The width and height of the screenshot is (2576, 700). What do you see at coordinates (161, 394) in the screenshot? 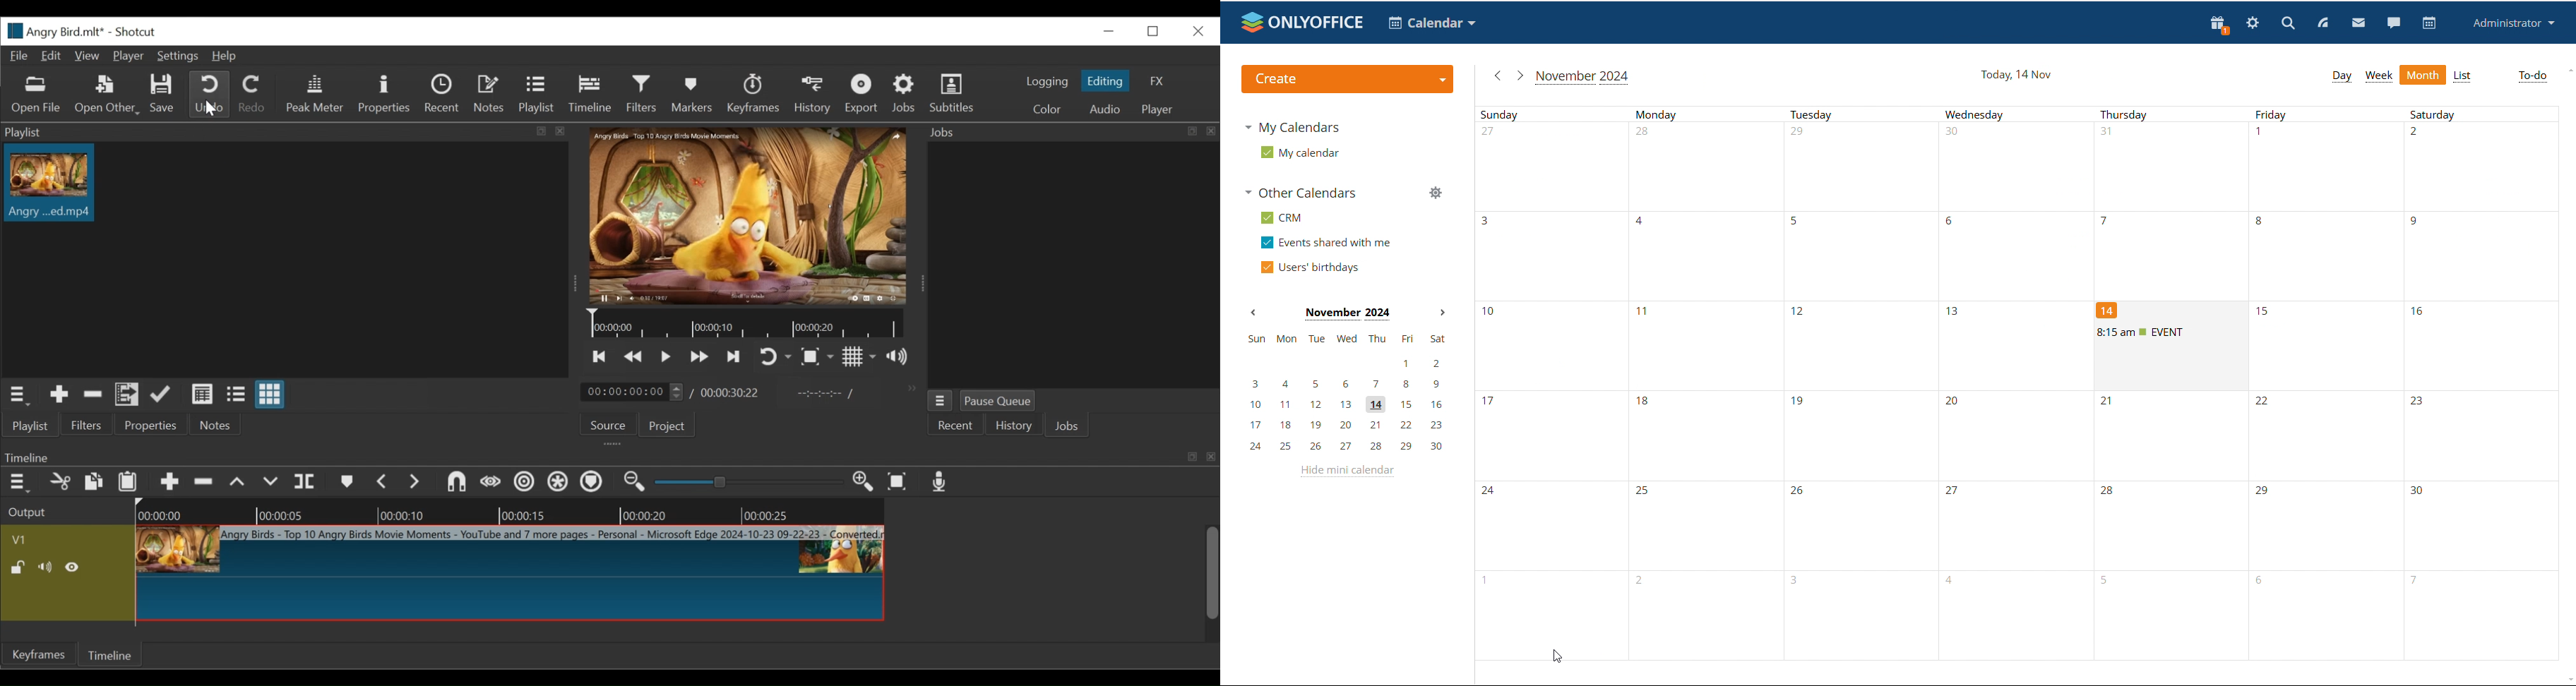
I see `Update` at bounding box center [161, 394].